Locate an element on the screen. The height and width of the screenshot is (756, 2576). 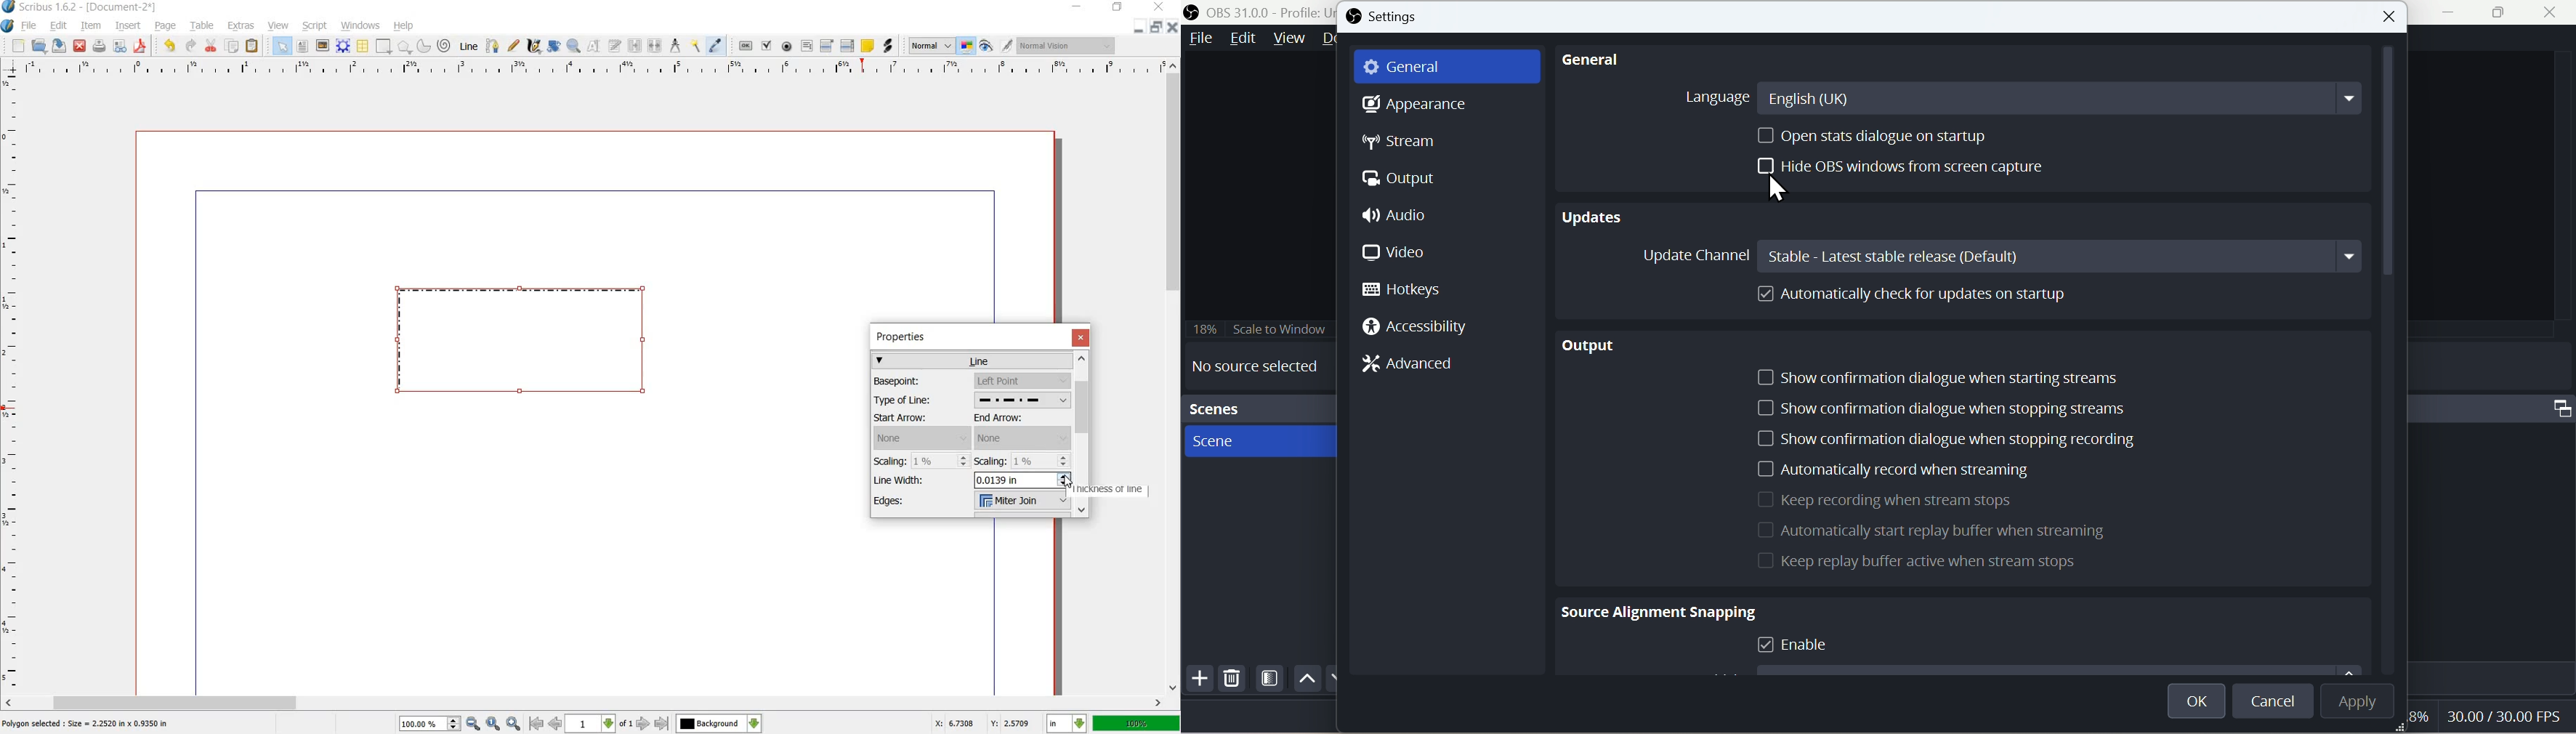
Scaling: is located at coordinates (891, 461).